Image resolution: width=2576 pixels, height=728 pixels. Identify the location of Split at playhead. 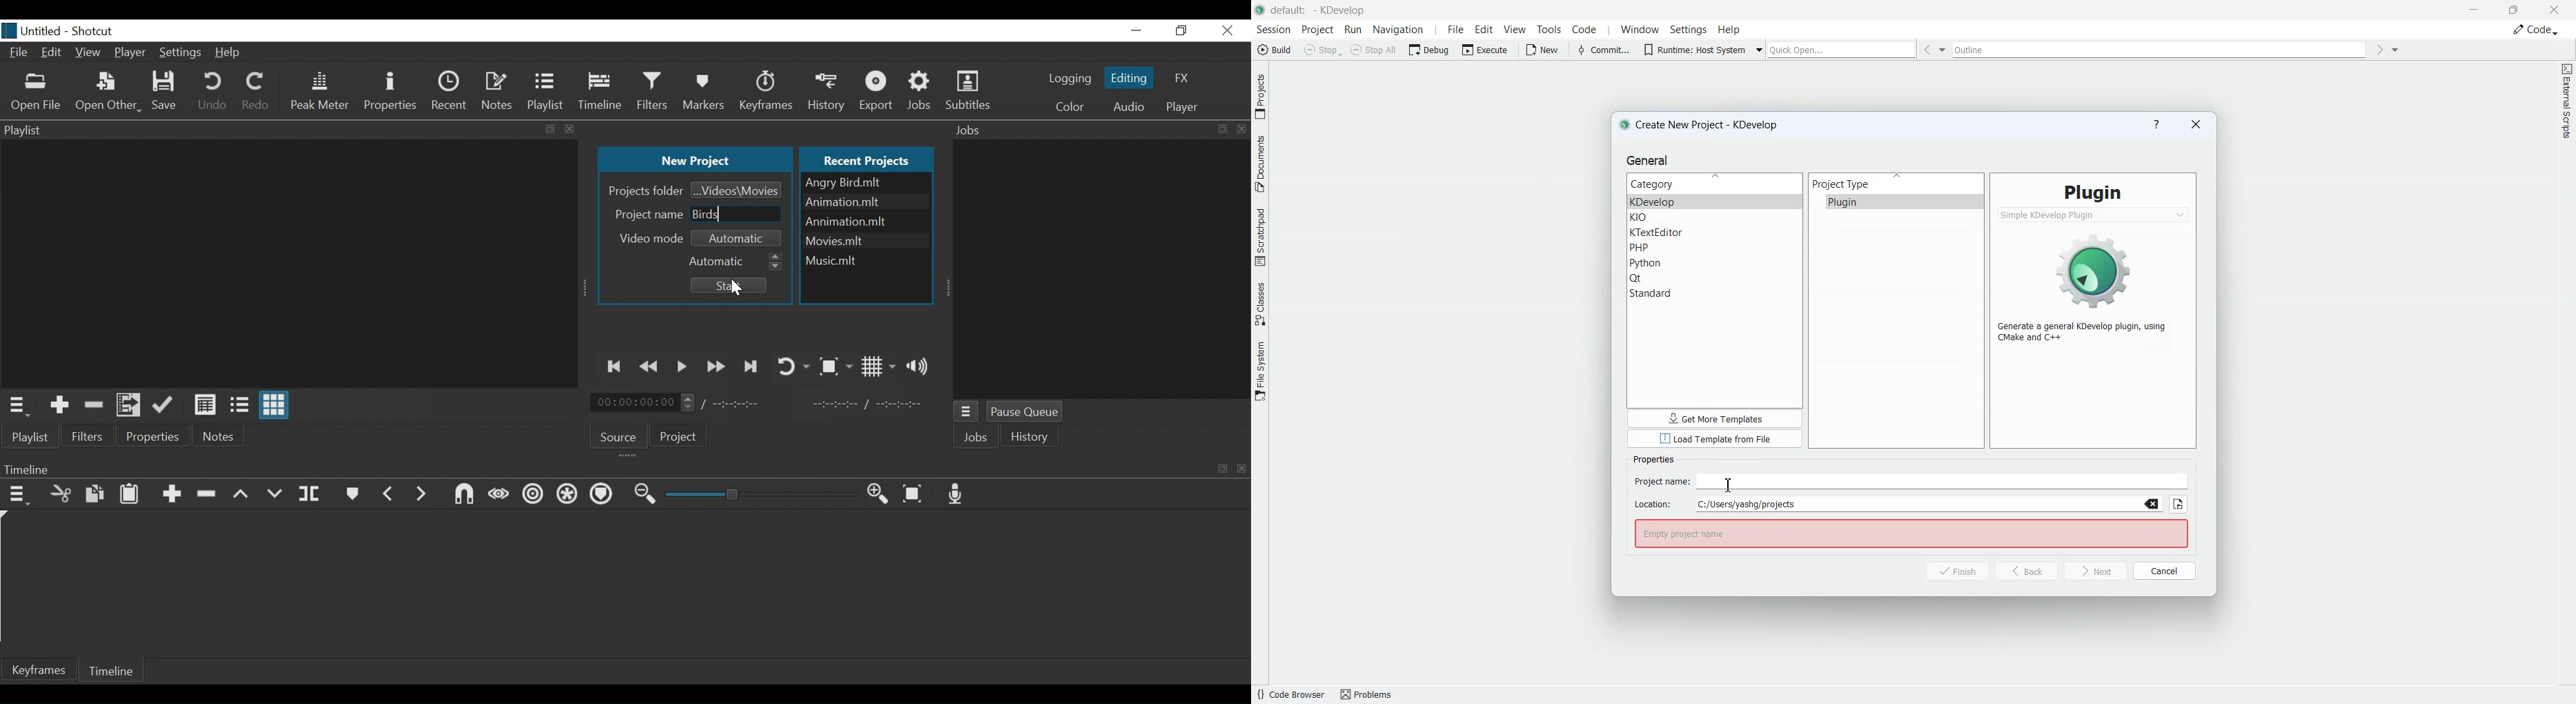
(310, 494).